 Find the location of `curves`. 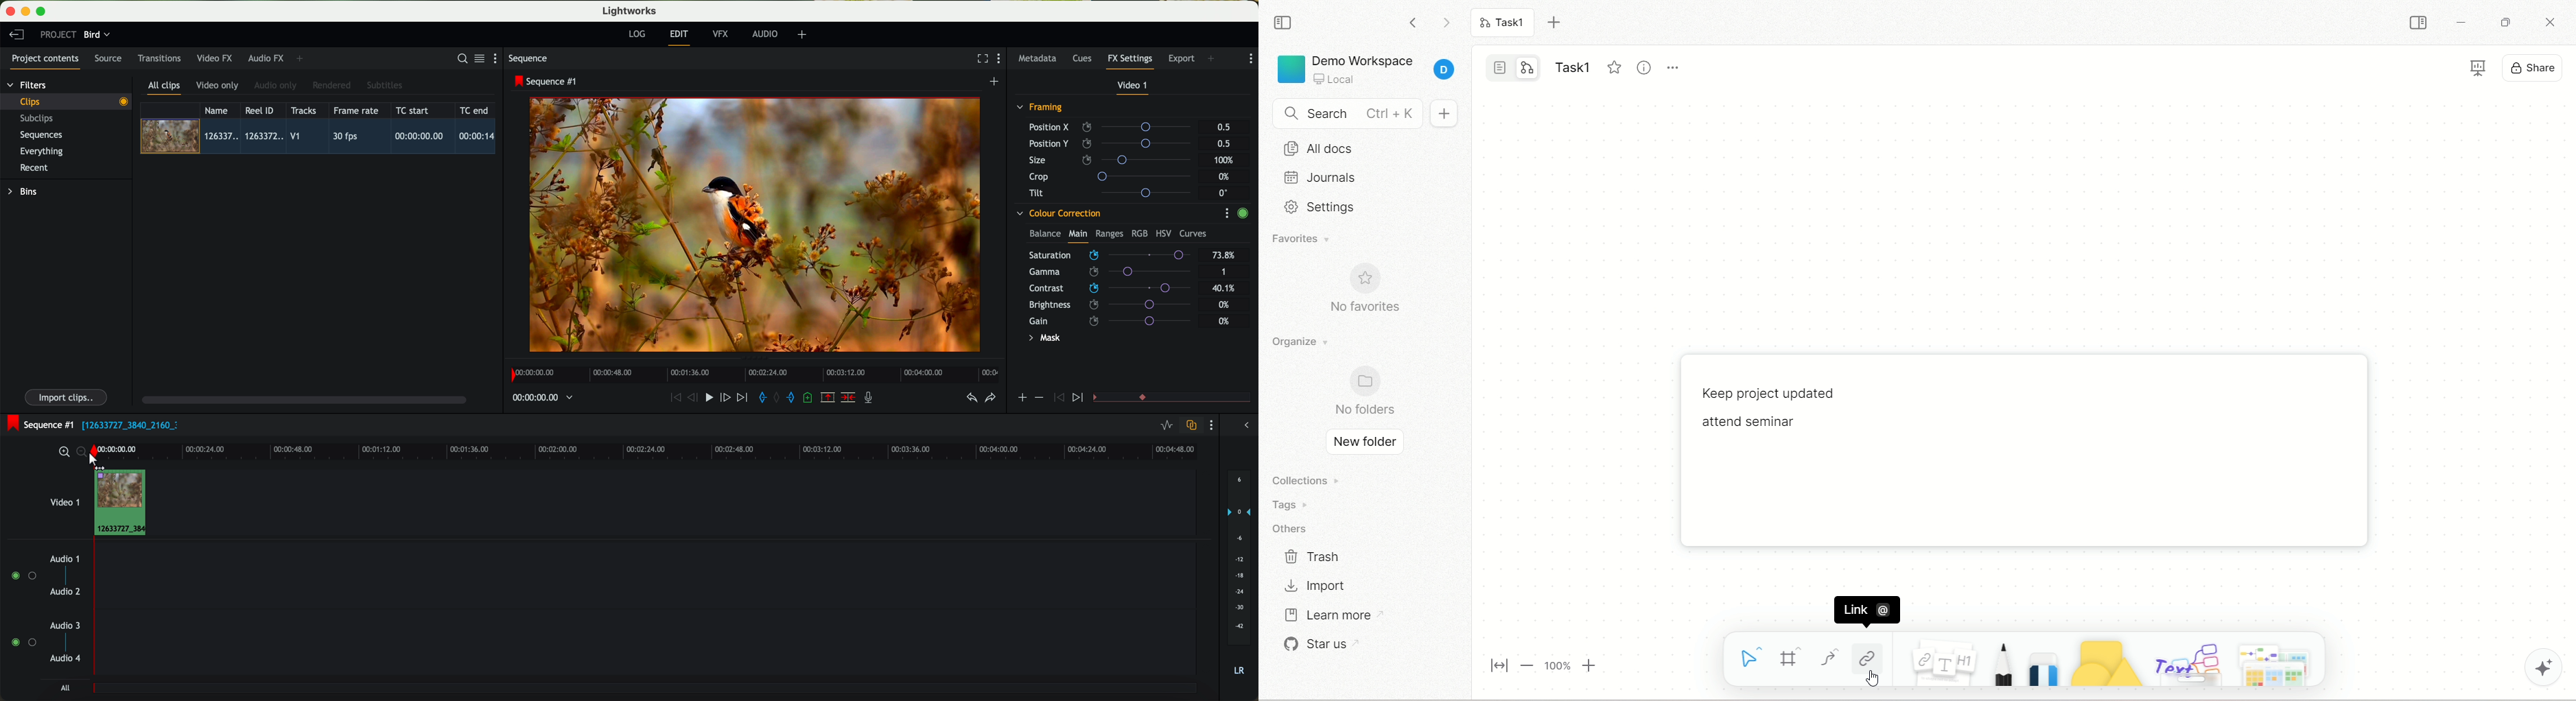

curves is located at coordinates (1194, 234).